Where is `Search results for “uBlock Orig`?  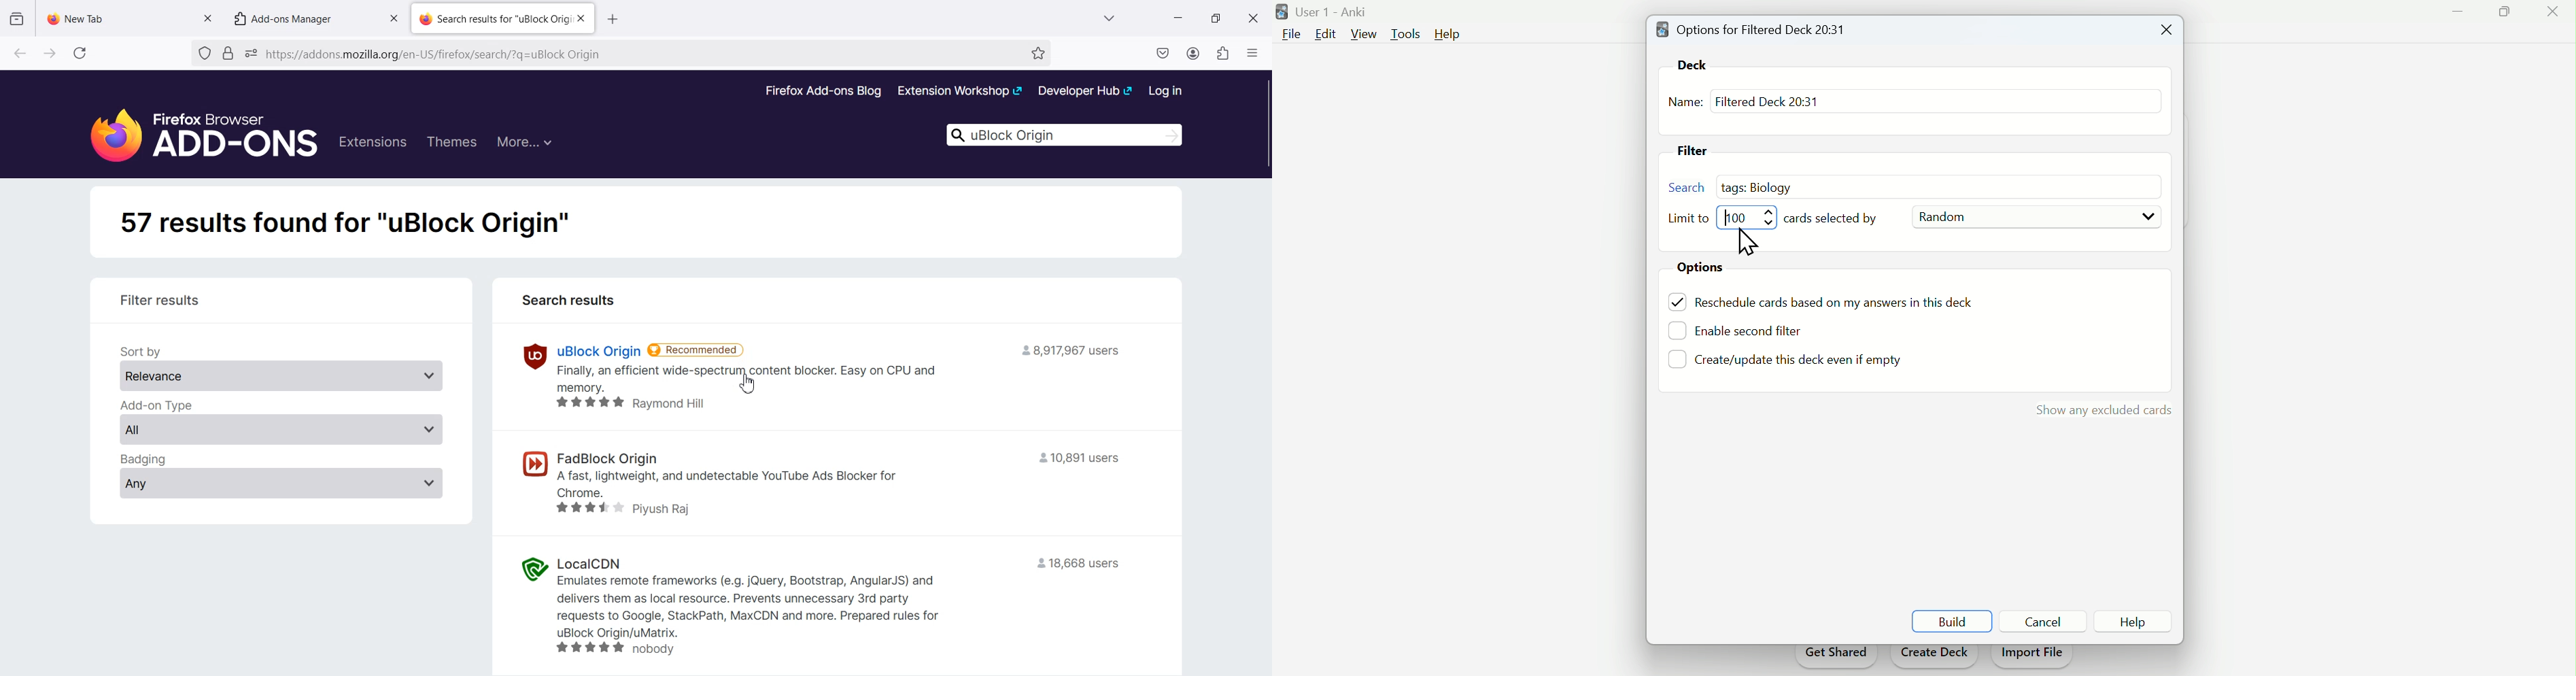 Search results for “uBlock Orig is located at coordinates (496, 17).